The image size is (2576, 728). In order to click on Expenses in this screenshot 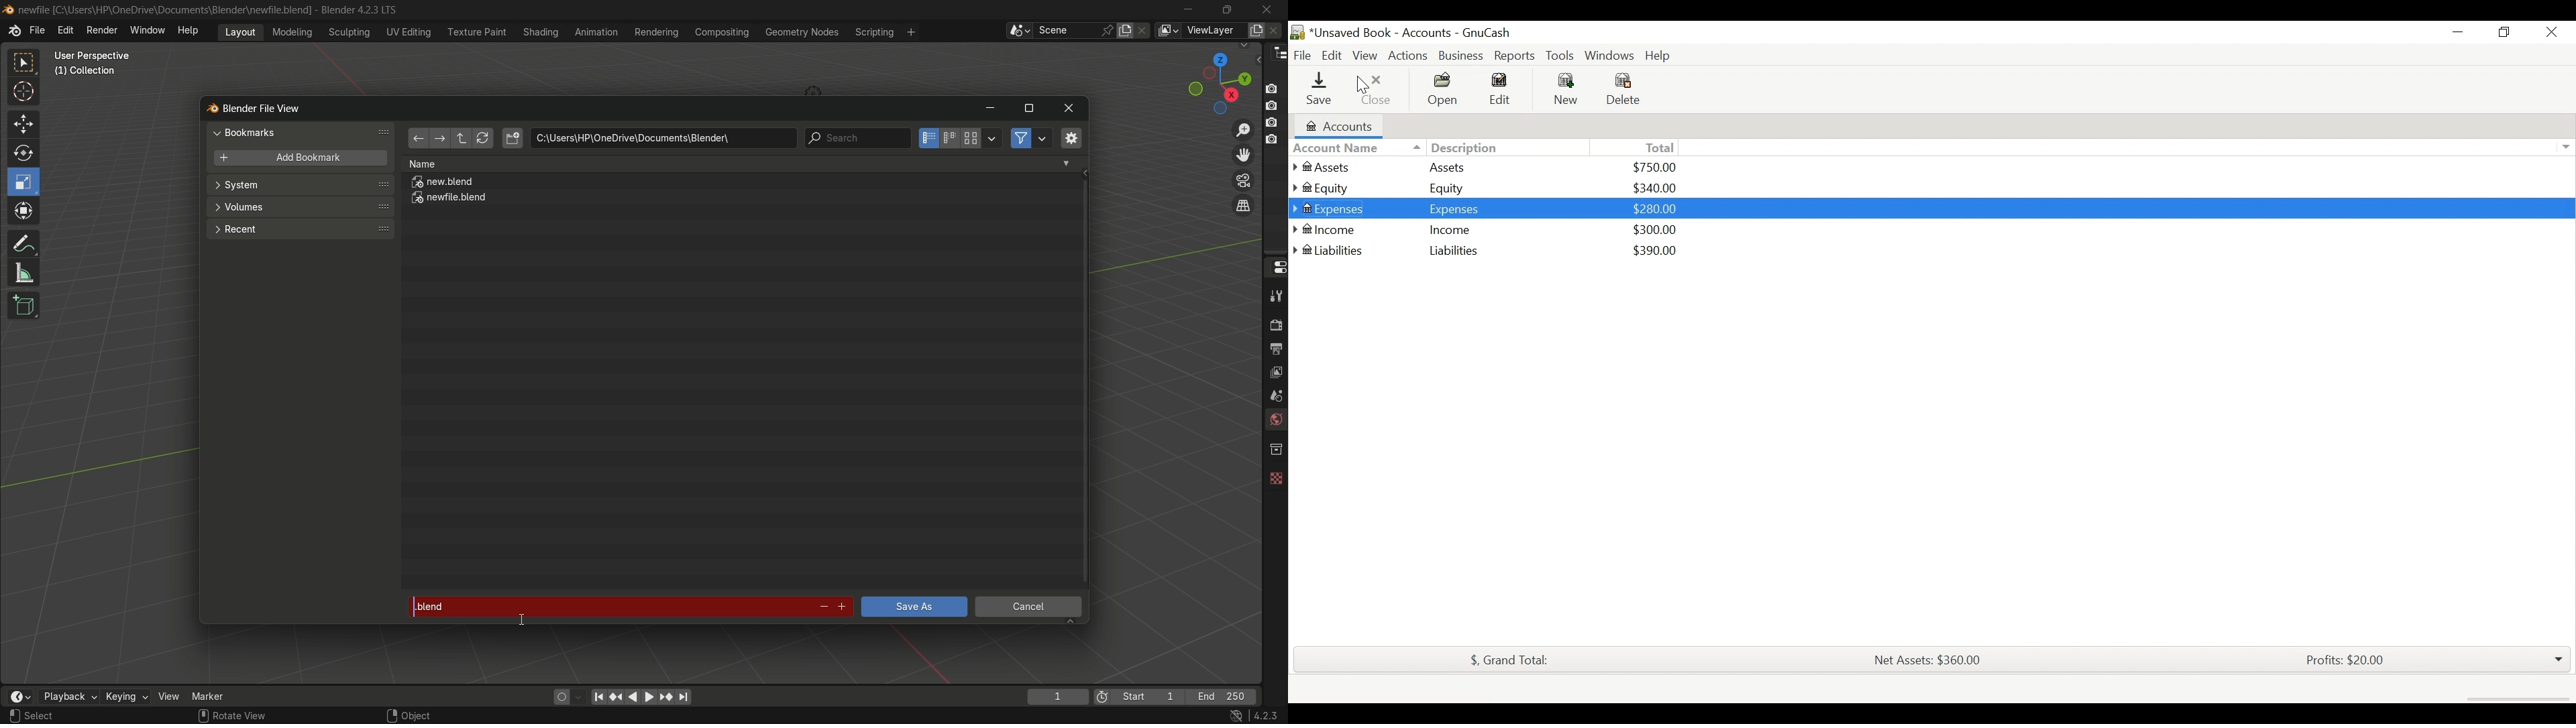, I will do `click(1458, 208)`.